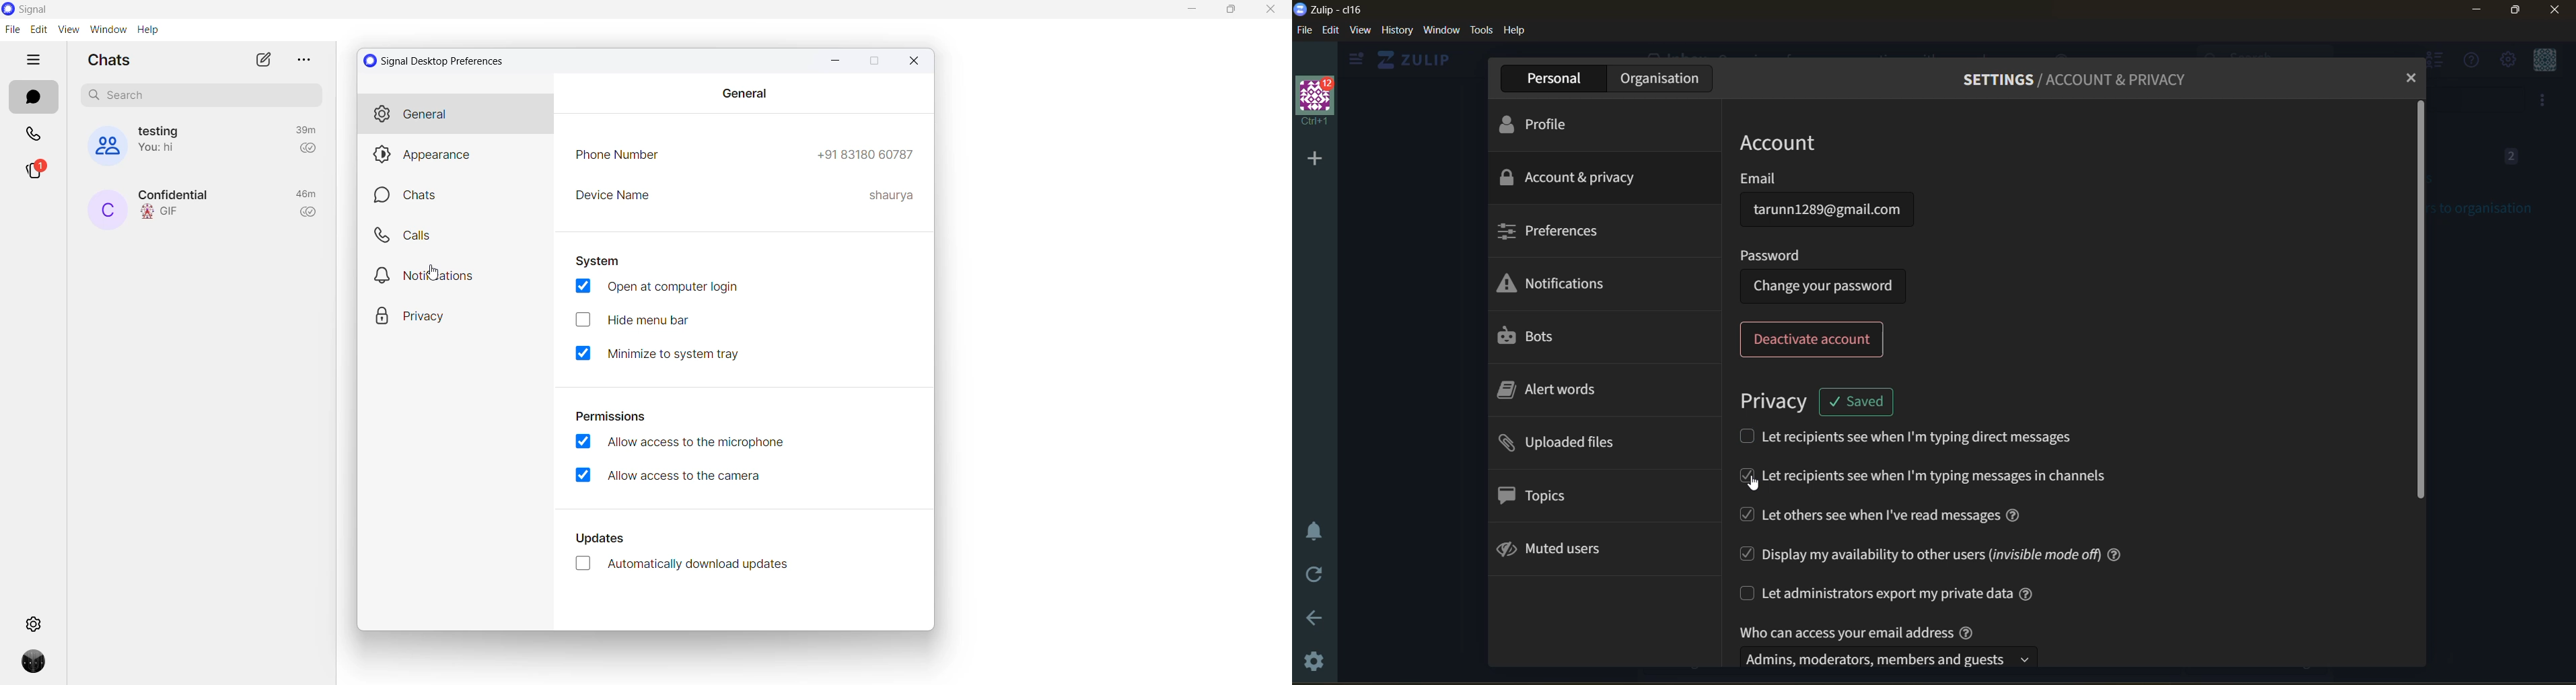 This screenshot has width=2576, height=700. What do you see at coordinates (201, 96) in the screenshot?
I see `search chat` at bounding box center [201, 96].